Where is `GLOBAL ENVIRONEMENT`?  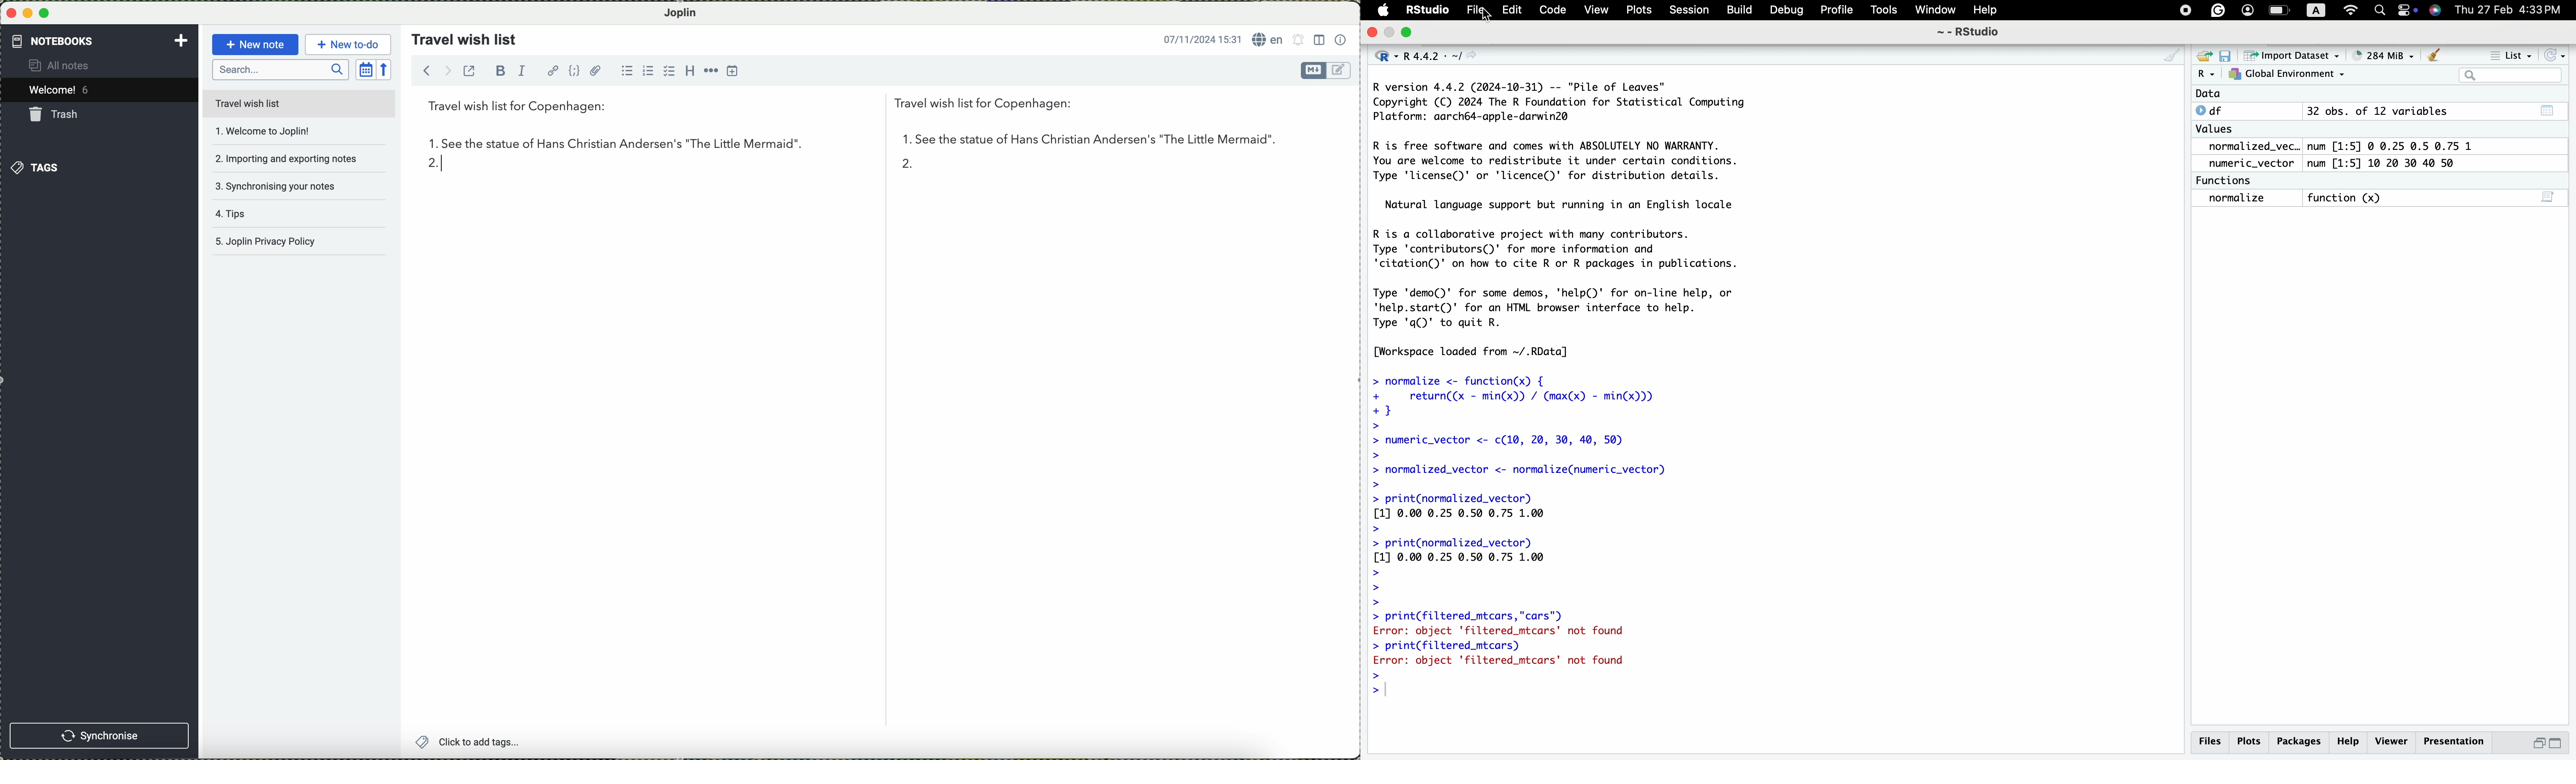
GLOBAL ENVIRONEMENT is located at coordinates (2286, 76).